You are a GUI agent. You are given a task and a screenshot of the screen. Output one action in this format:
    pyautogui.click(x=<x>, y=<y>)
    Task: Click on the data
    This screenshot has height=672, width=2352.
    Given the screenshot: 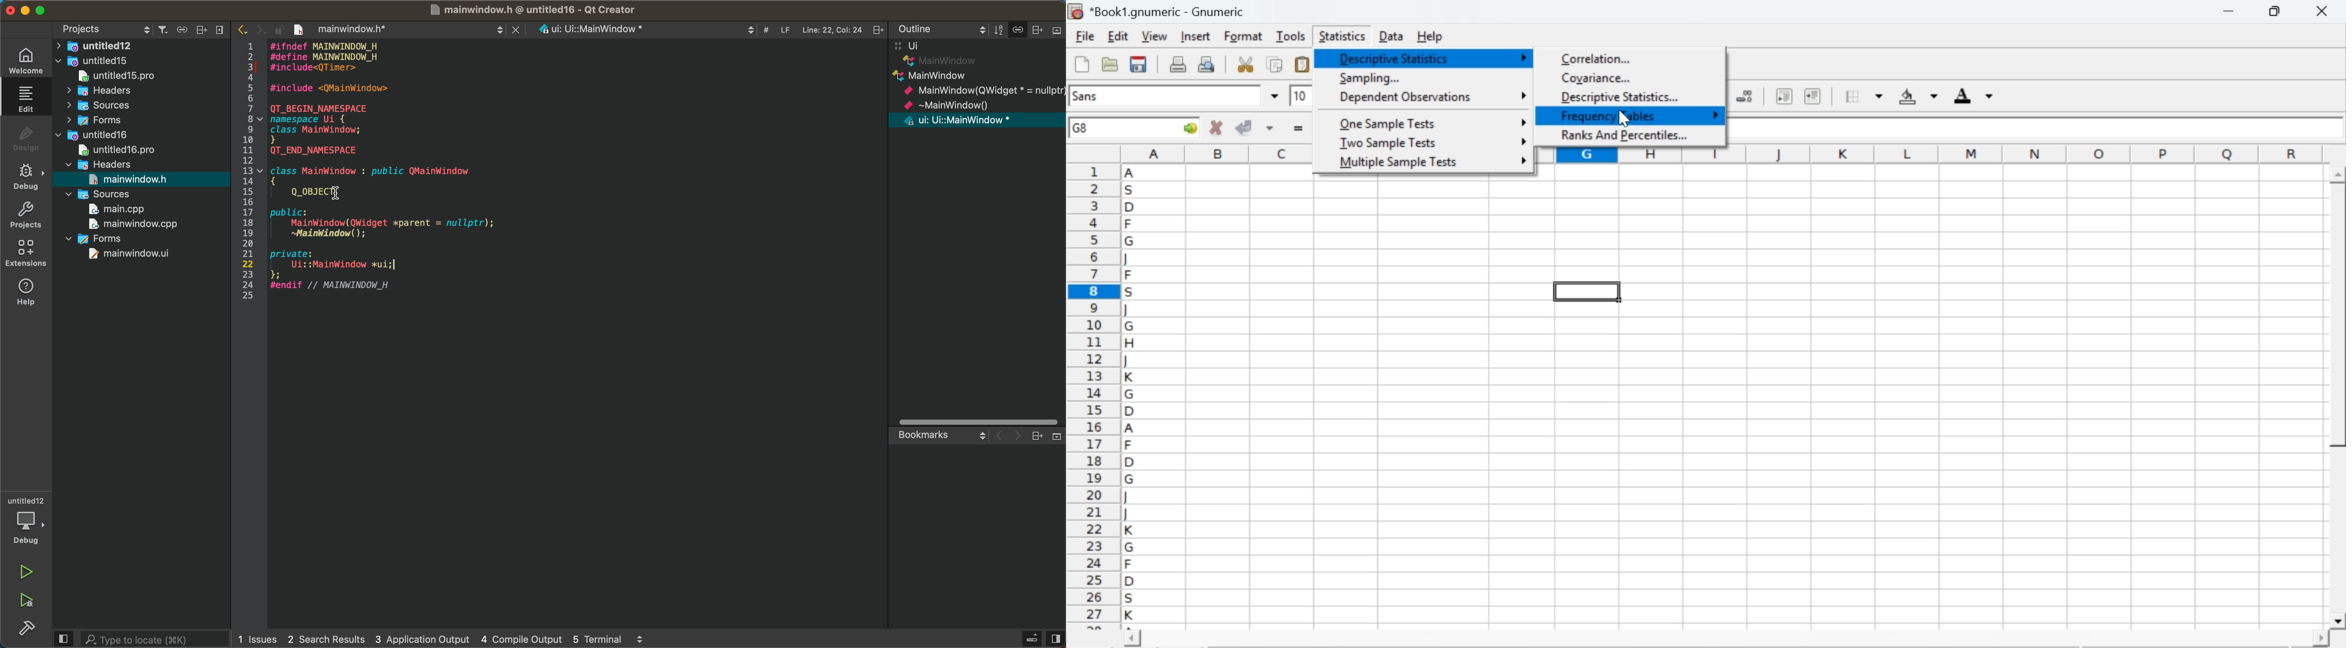 What is the action you would take?
    pyautogui.click(x=1393, y=35)
    